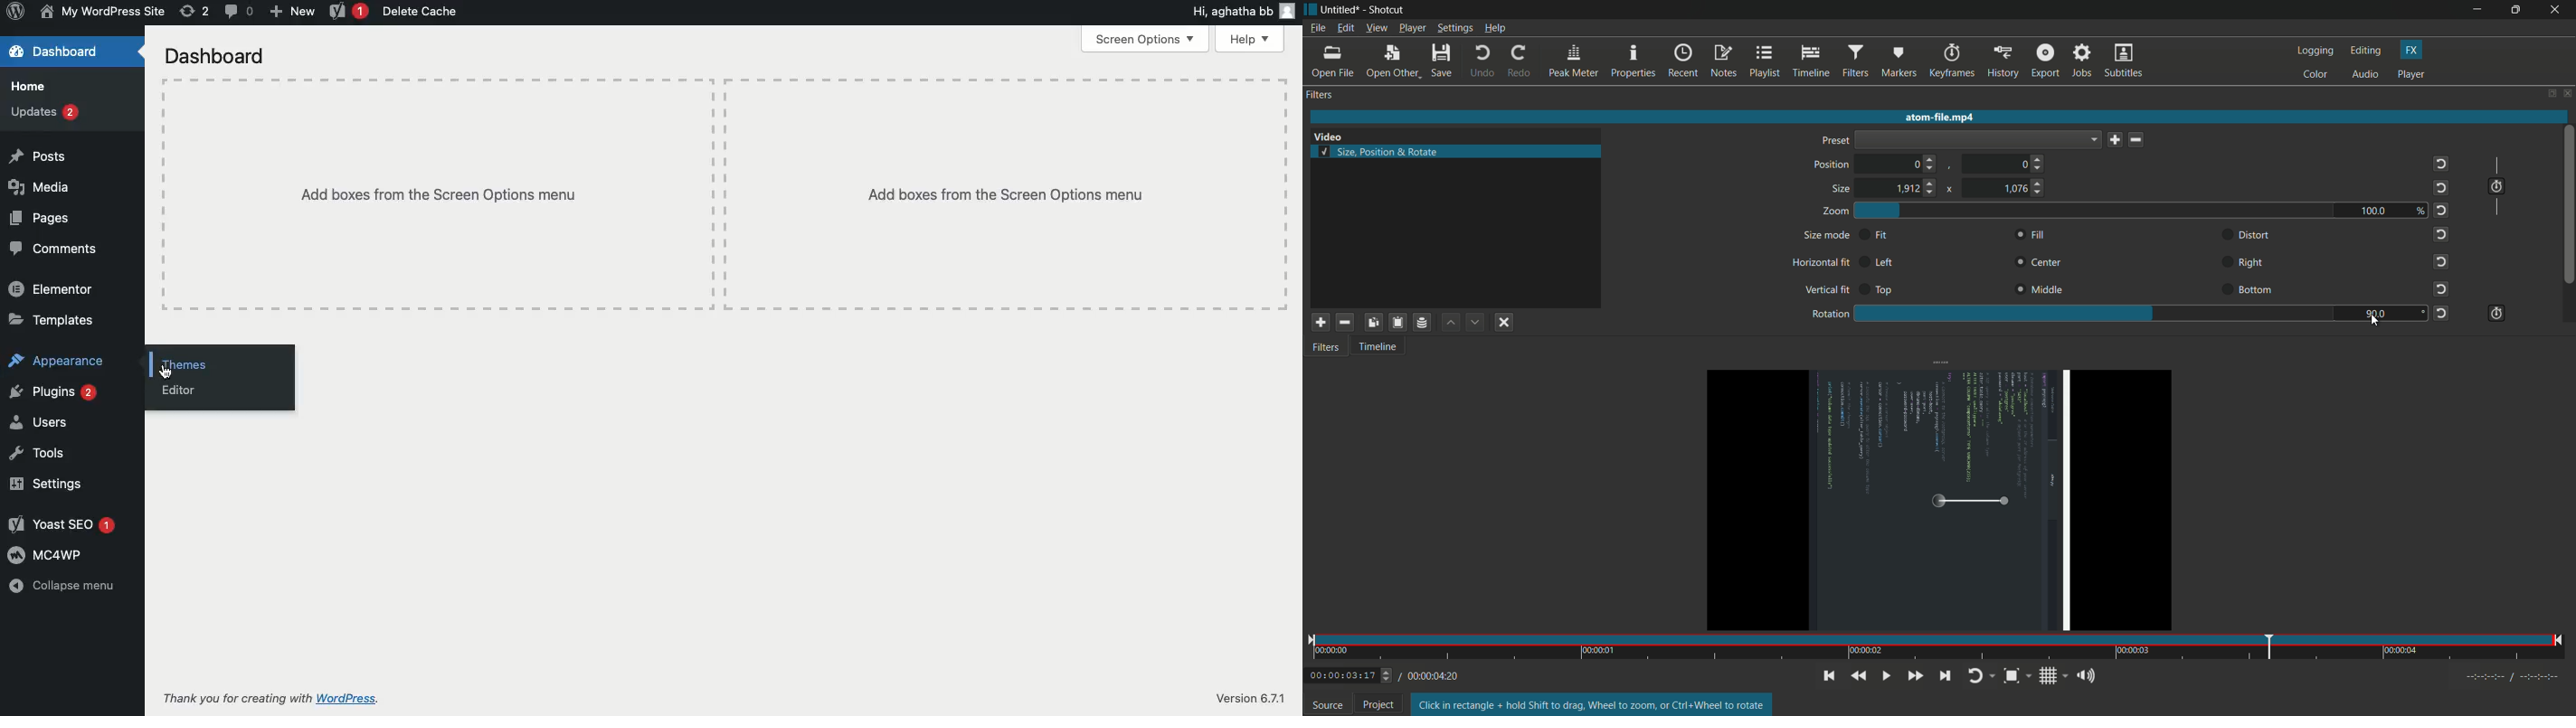 Image resolution: width=2576 pixels, height=728 pixels. I want to click on distort, so click(2255, 236).